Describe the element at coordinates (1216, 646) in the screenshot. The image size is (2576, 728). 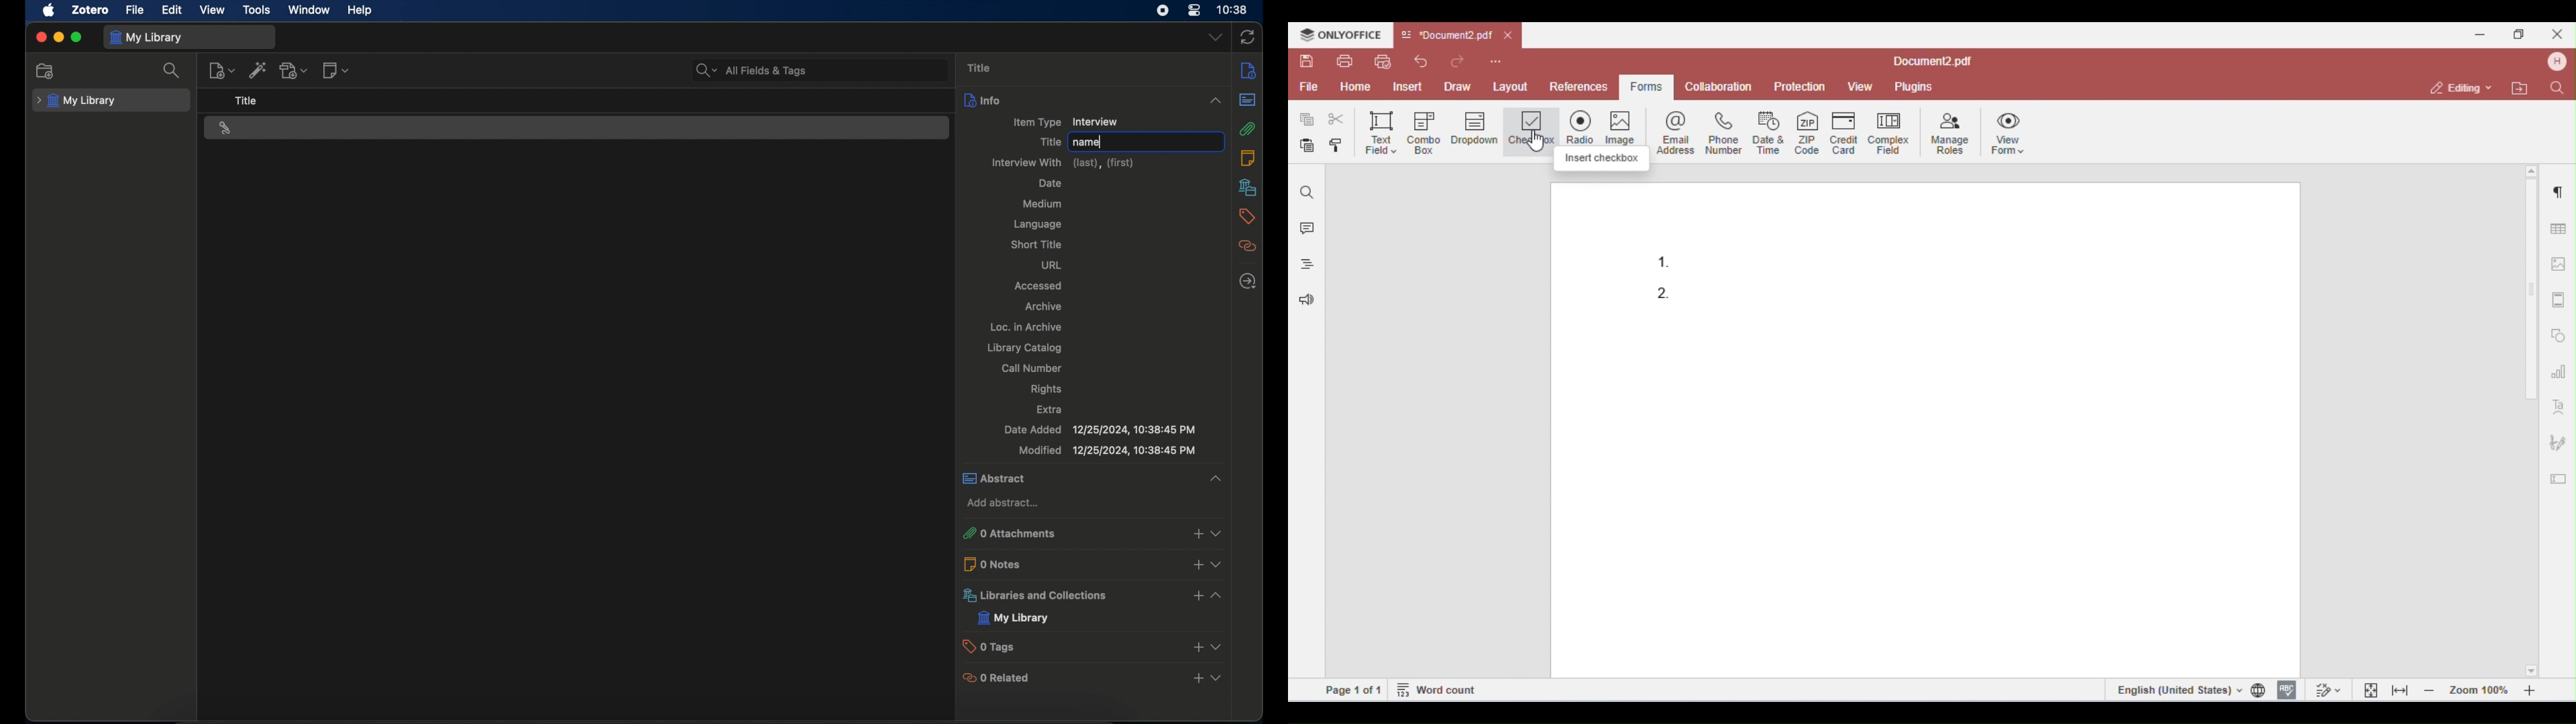
I see `view` at that location.